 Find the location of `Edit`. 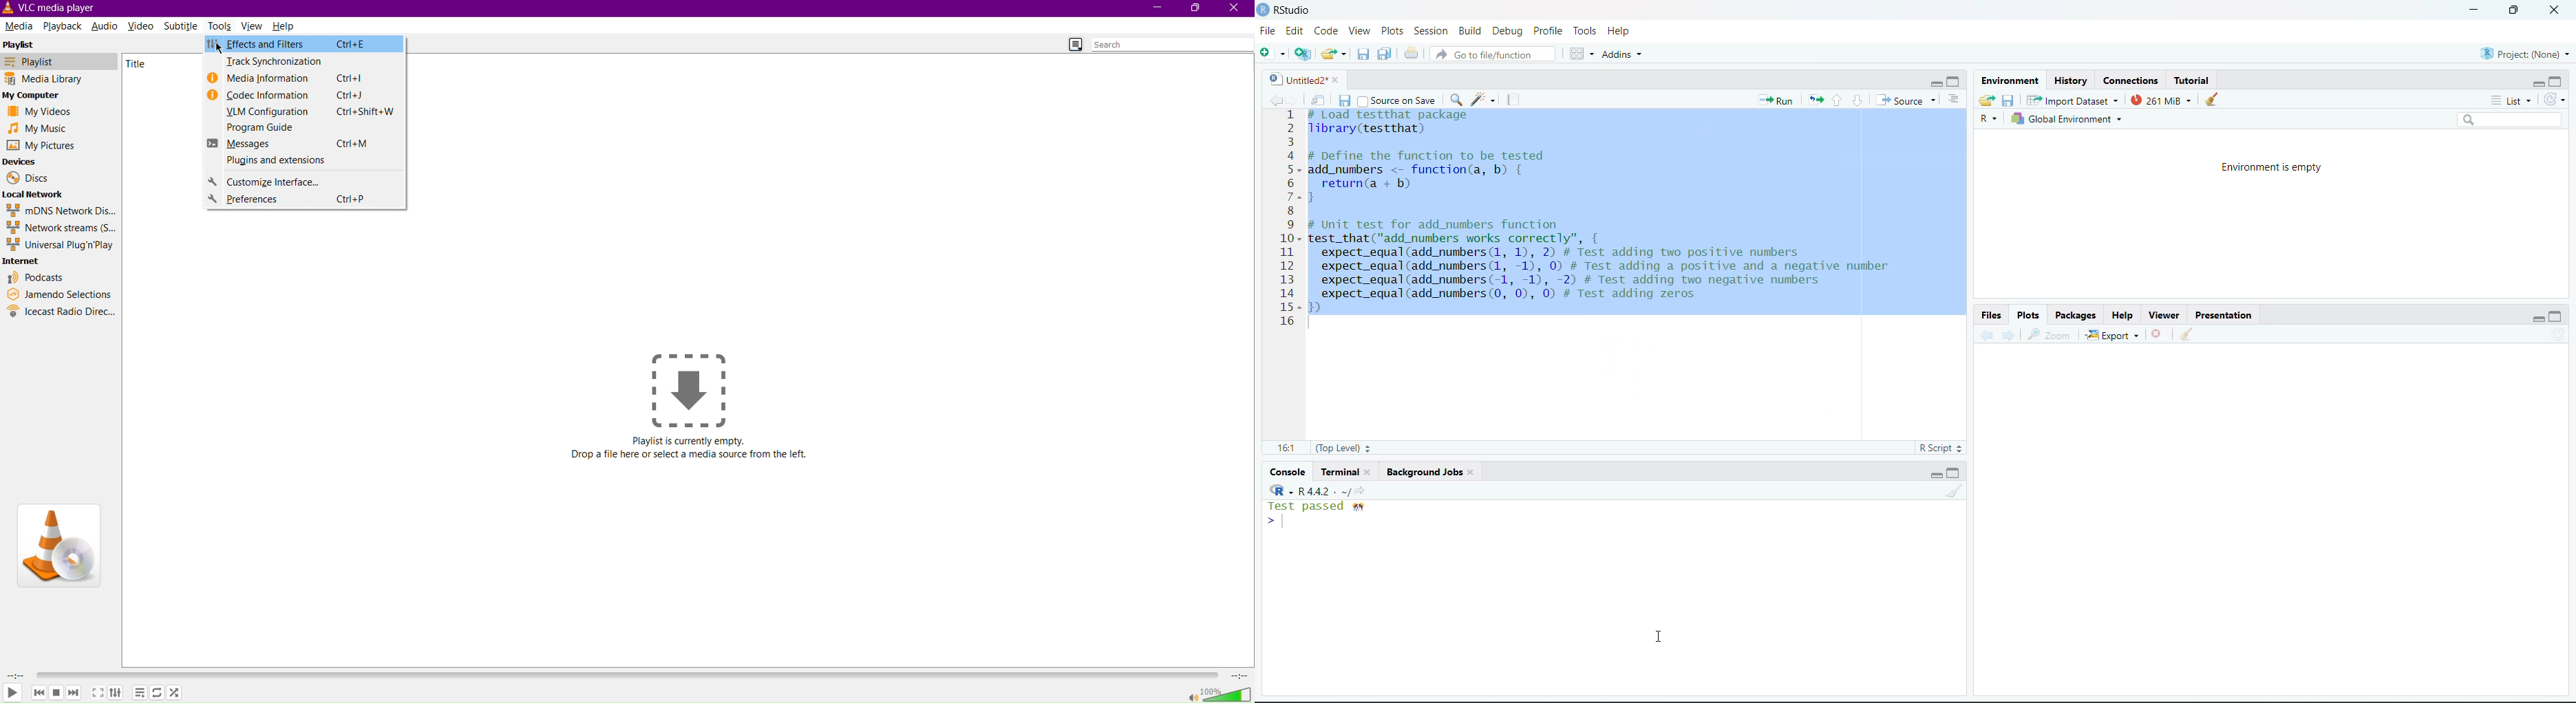

Edit is located at coordinates (1294, 30).